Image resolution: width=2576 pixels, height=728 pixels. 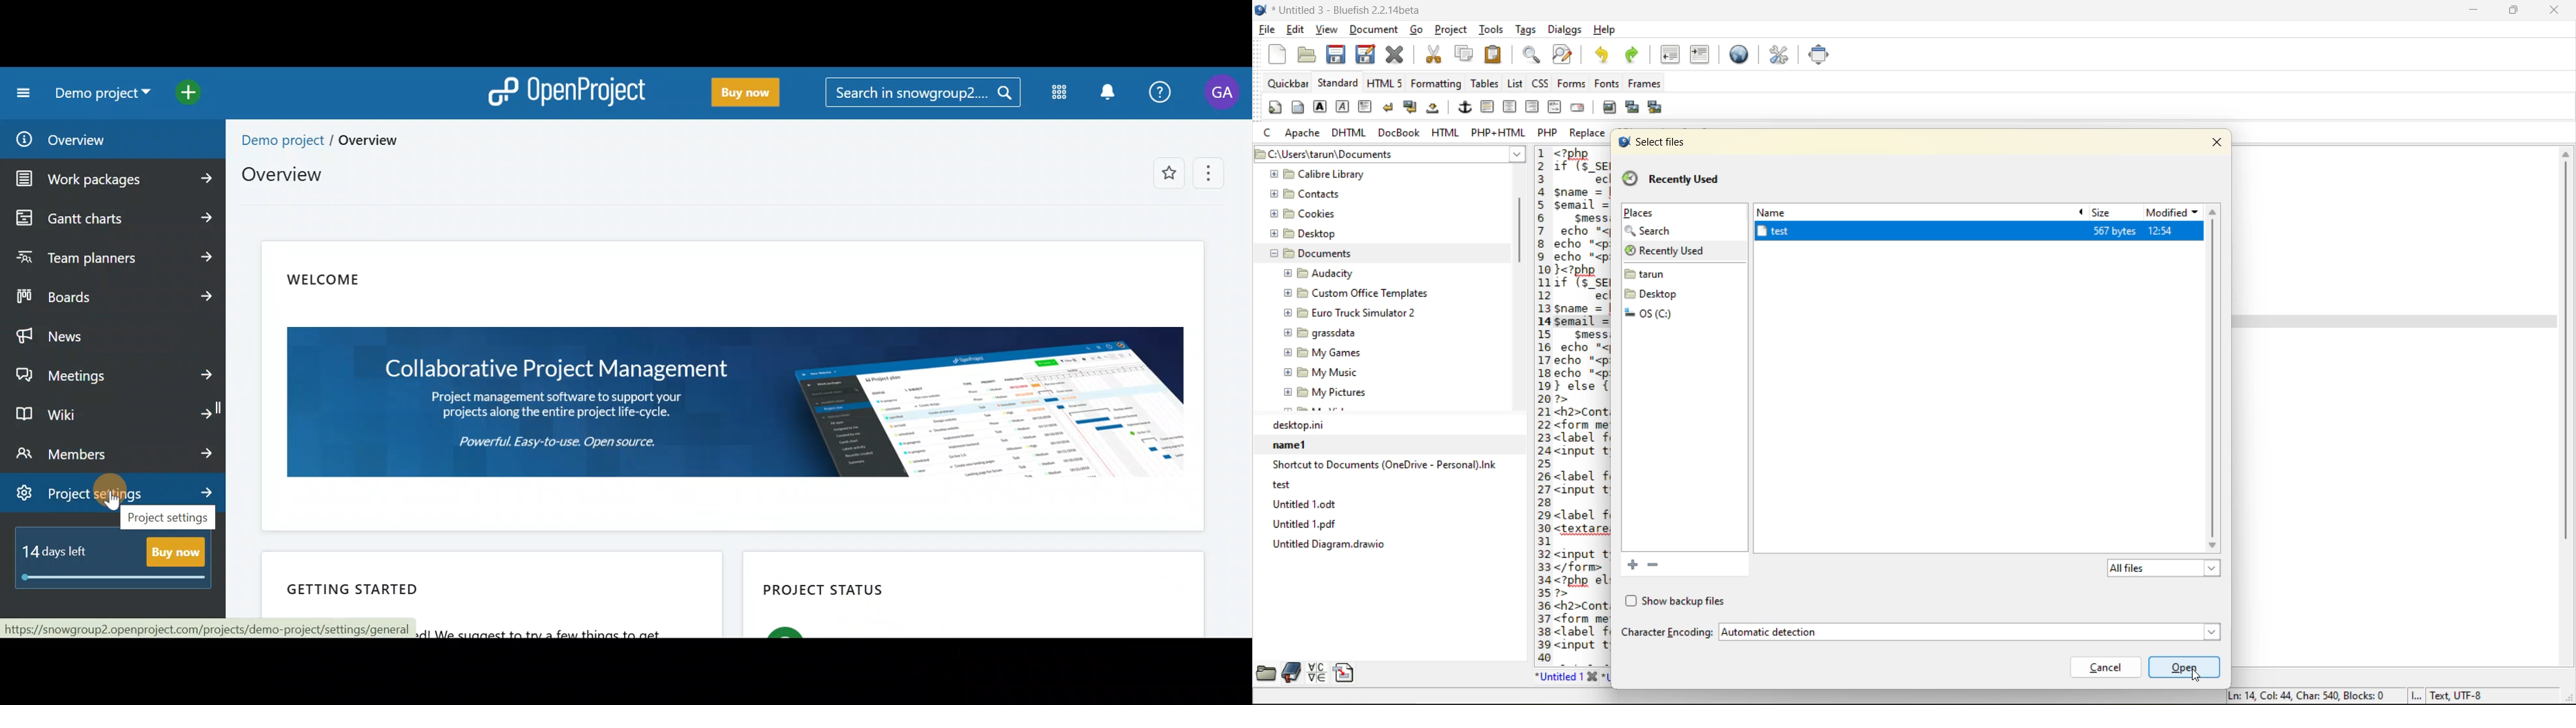 What do you see at coordinates (1650, 141) in the screenshot?
I see `select files` at bounding box center [1650, 141].